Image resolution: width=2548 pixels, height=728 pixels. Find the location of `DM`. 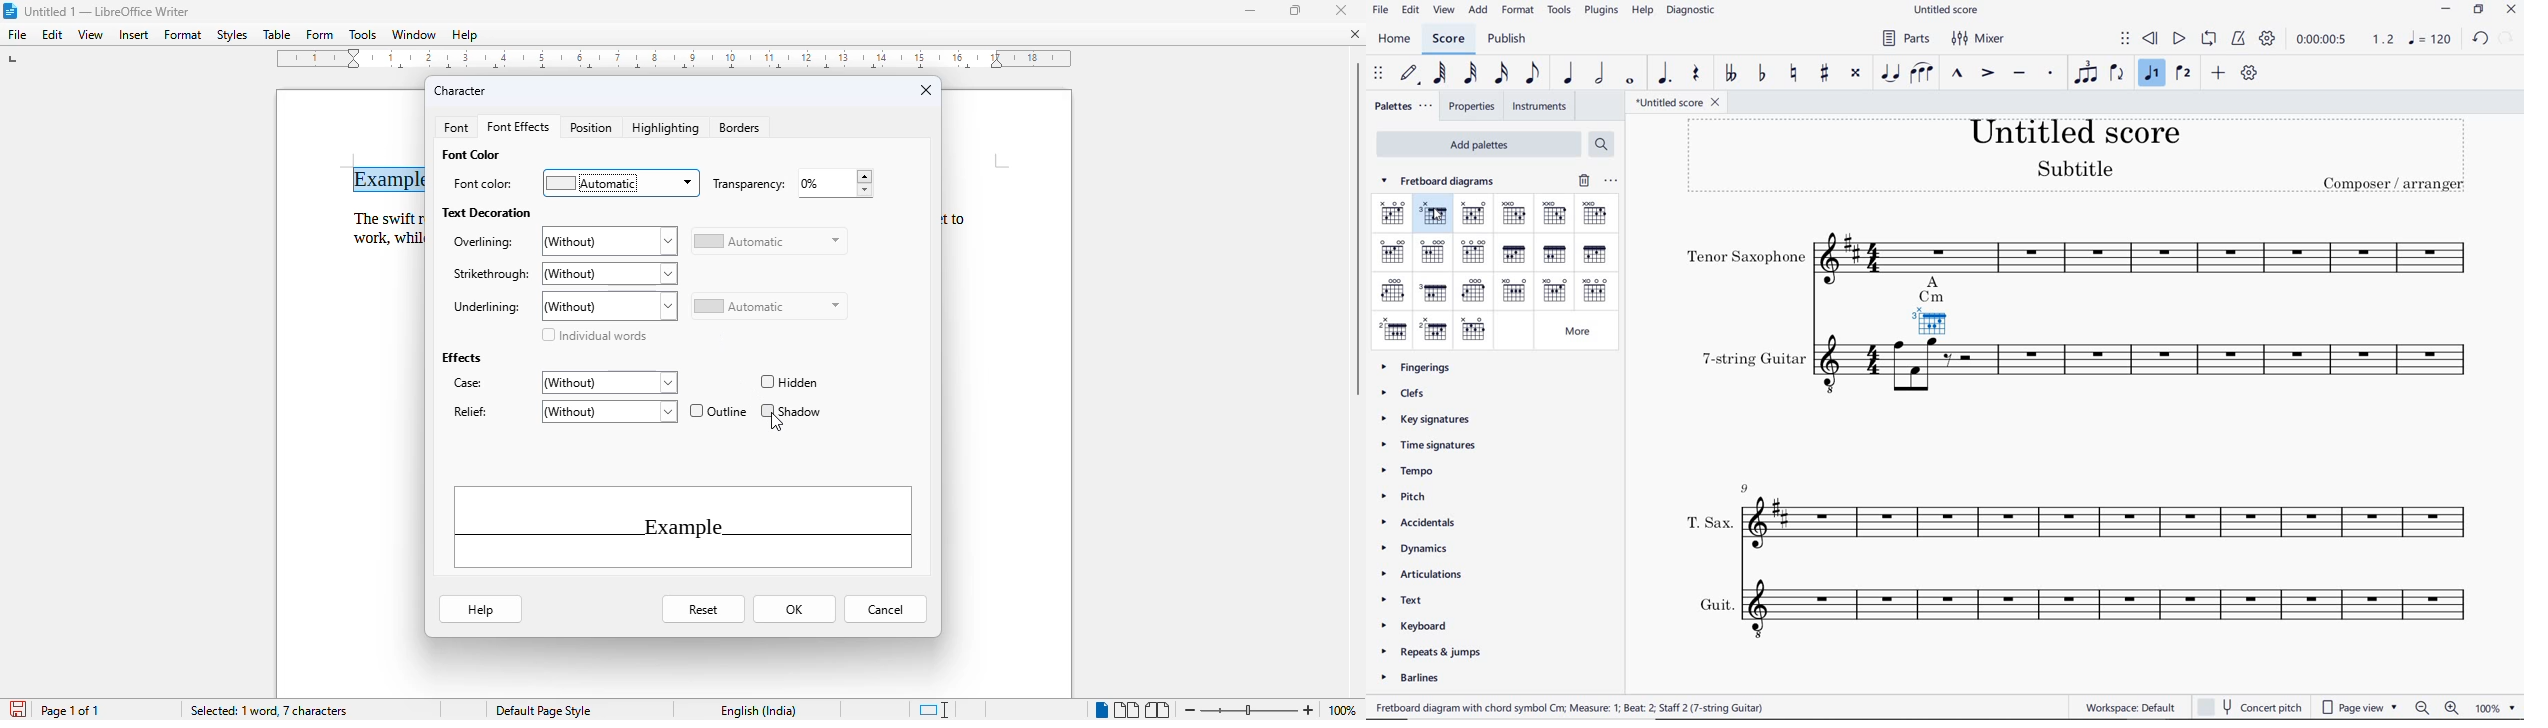

DM is located at coordinates (1554, 214).